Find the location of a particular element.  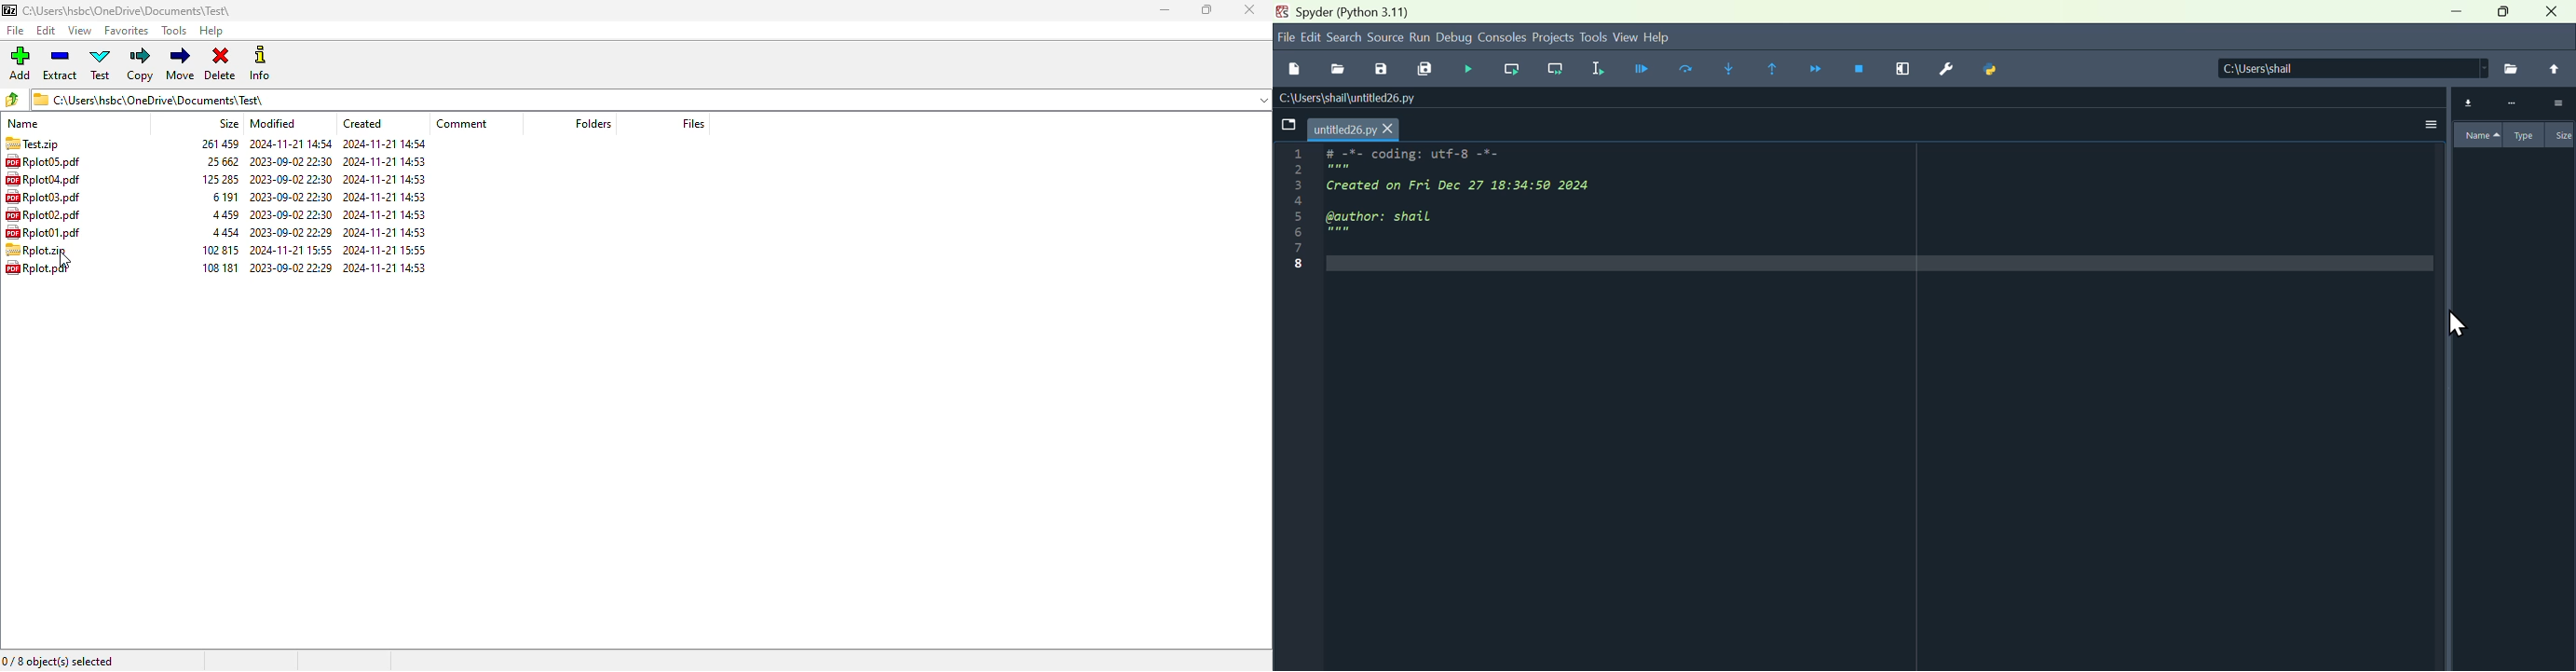

Preferences is located at coordinates (1945, 69).